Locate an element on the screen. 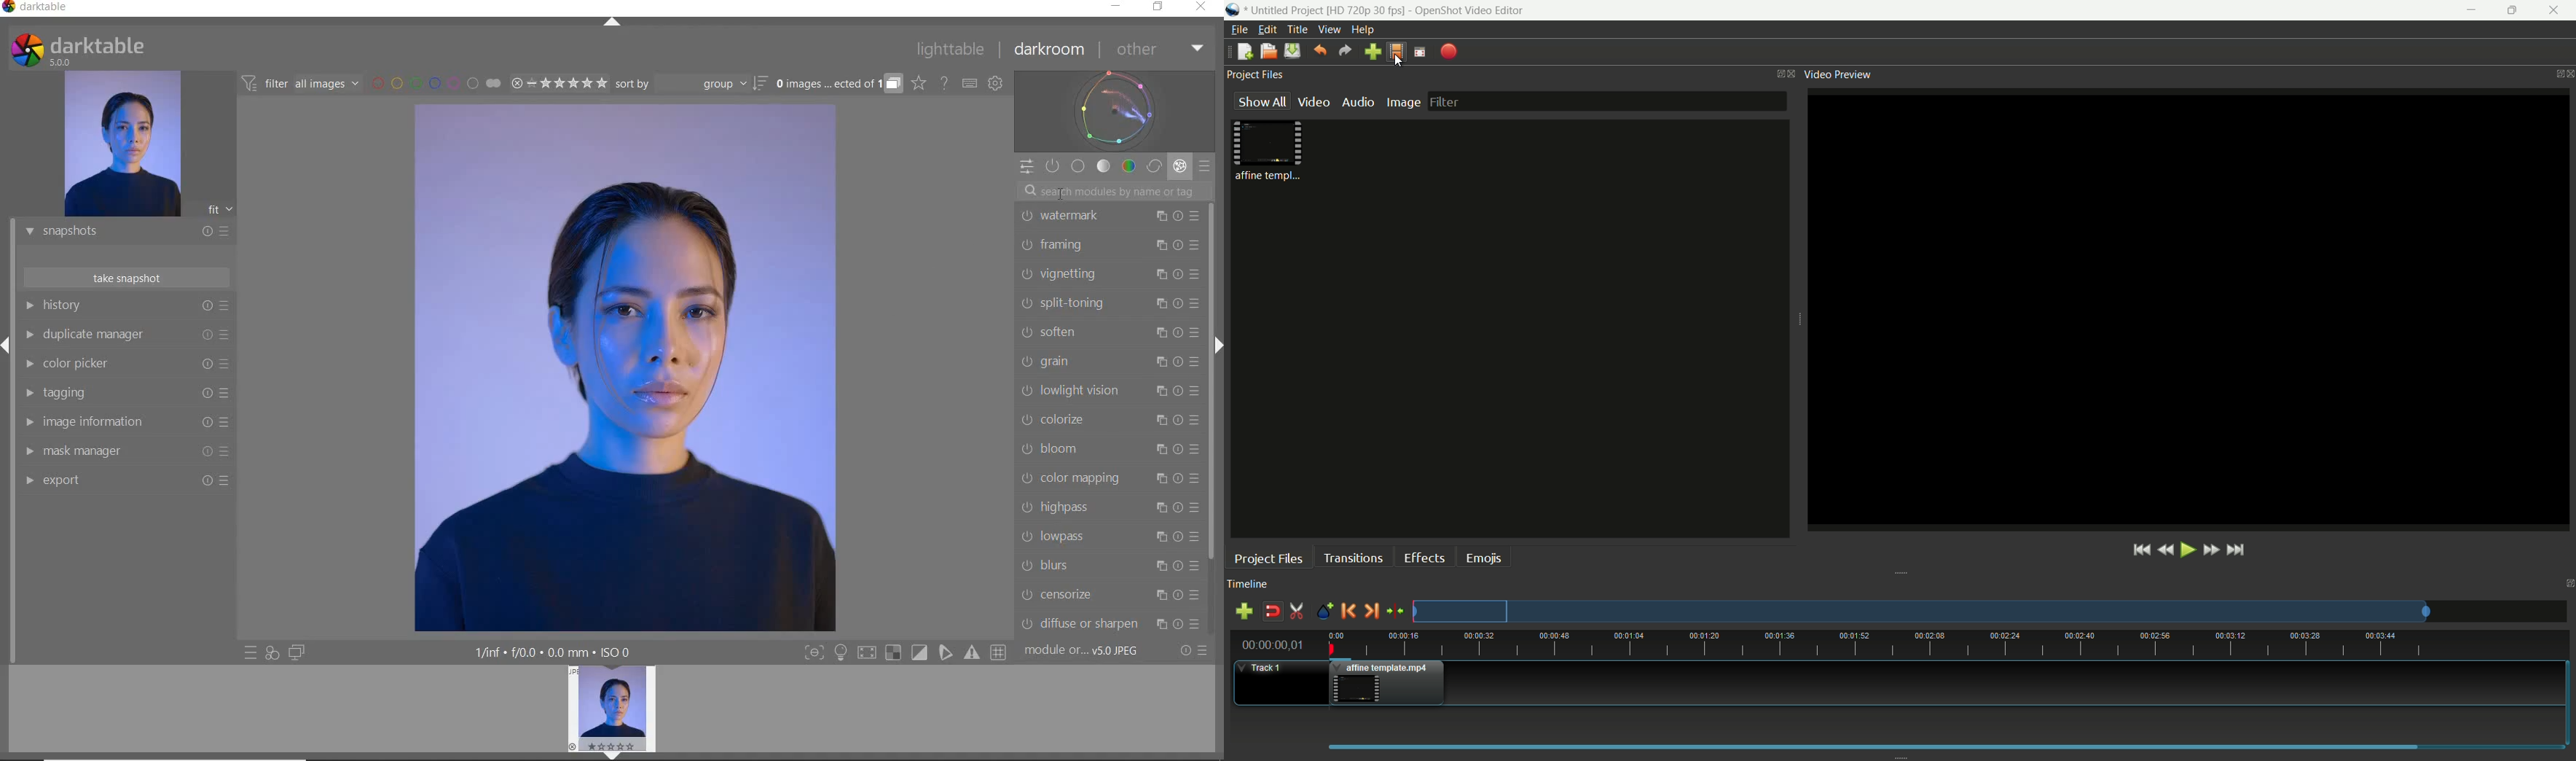 Image resolution: width=2576 pixels, height=784 pixels. SORT is located at coordinates (690, 83).